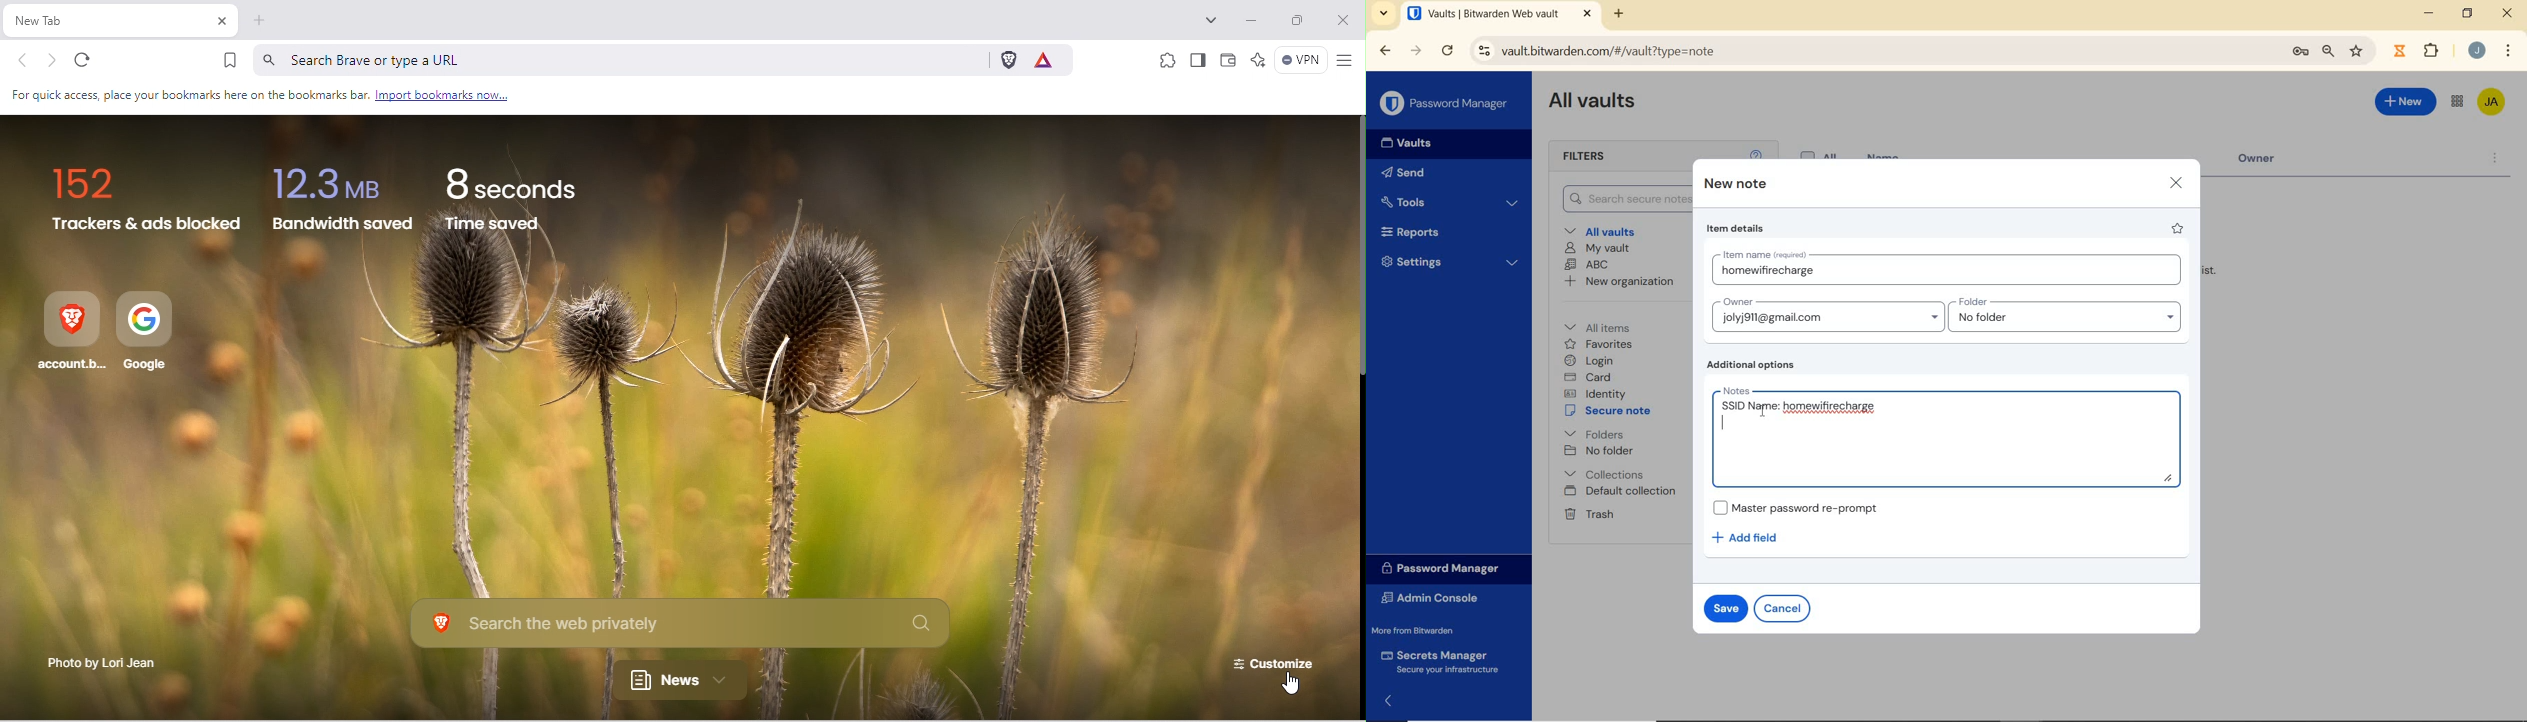 This screenshot has height=728, width=2548. I want to click on toggle between admin console and password manager, so click(2458, 102).